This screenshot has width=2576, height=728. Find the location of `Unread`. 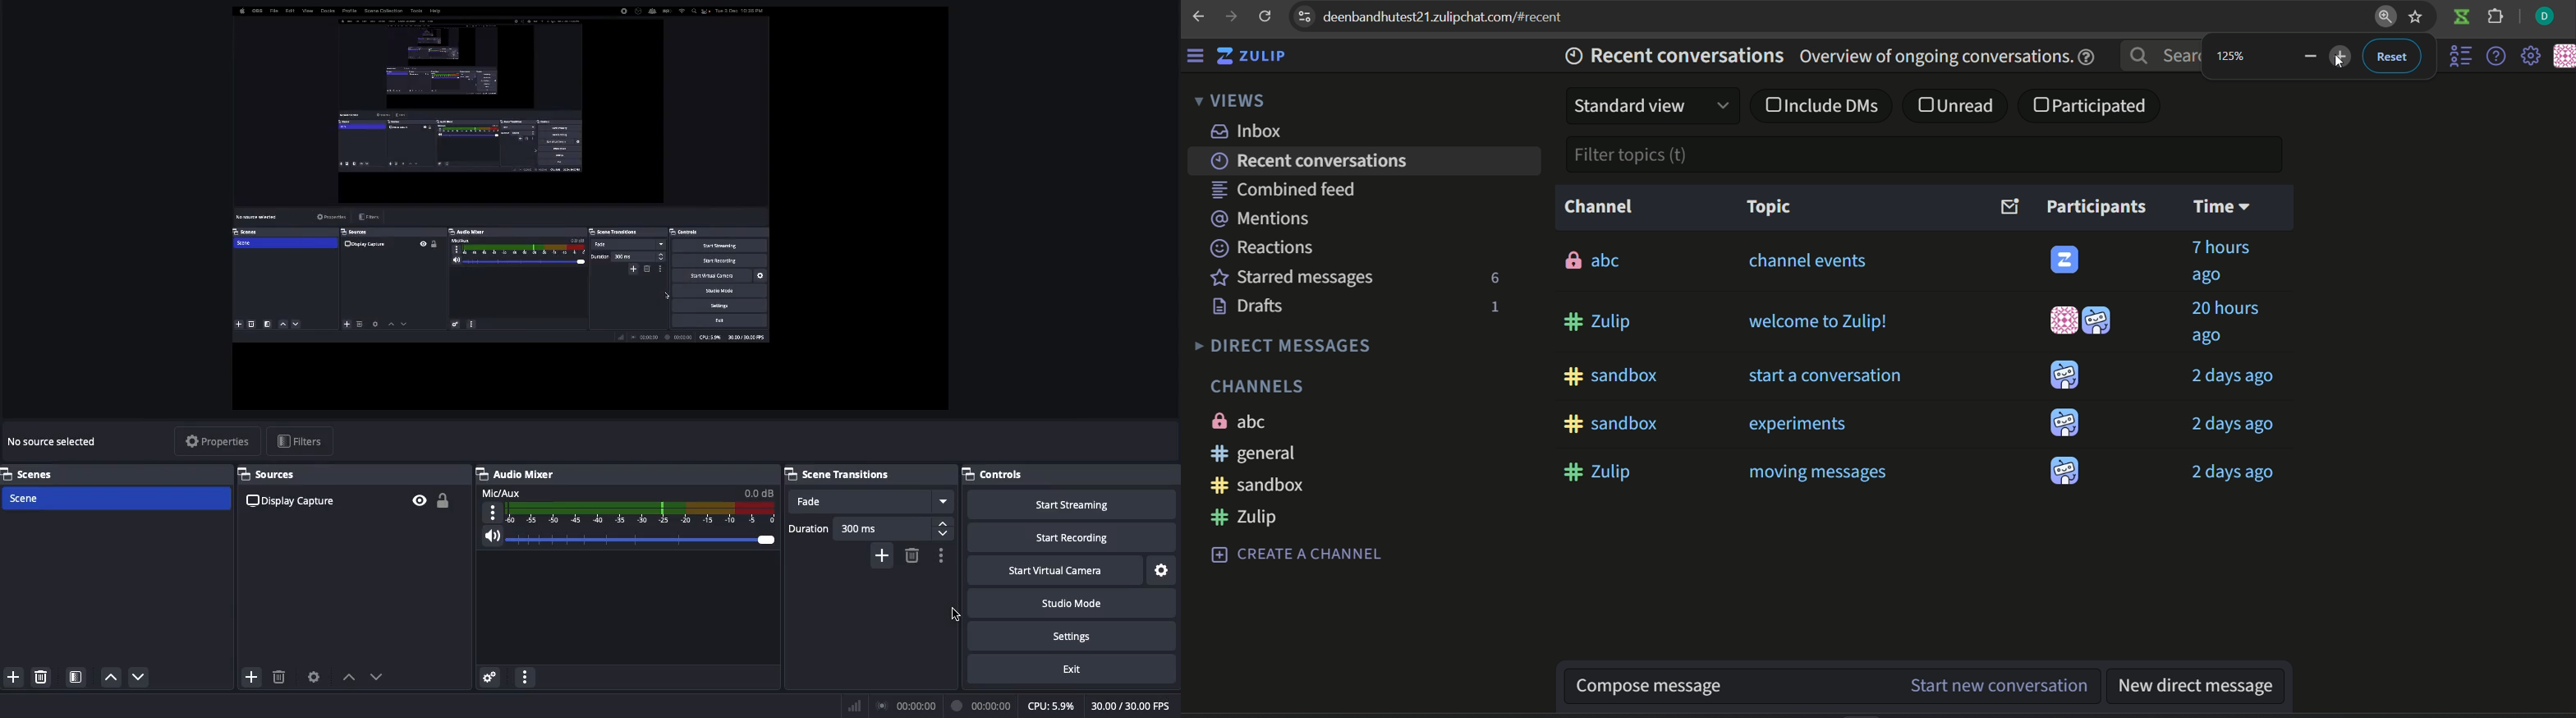

Unread is located at coordinates (1958, 106).